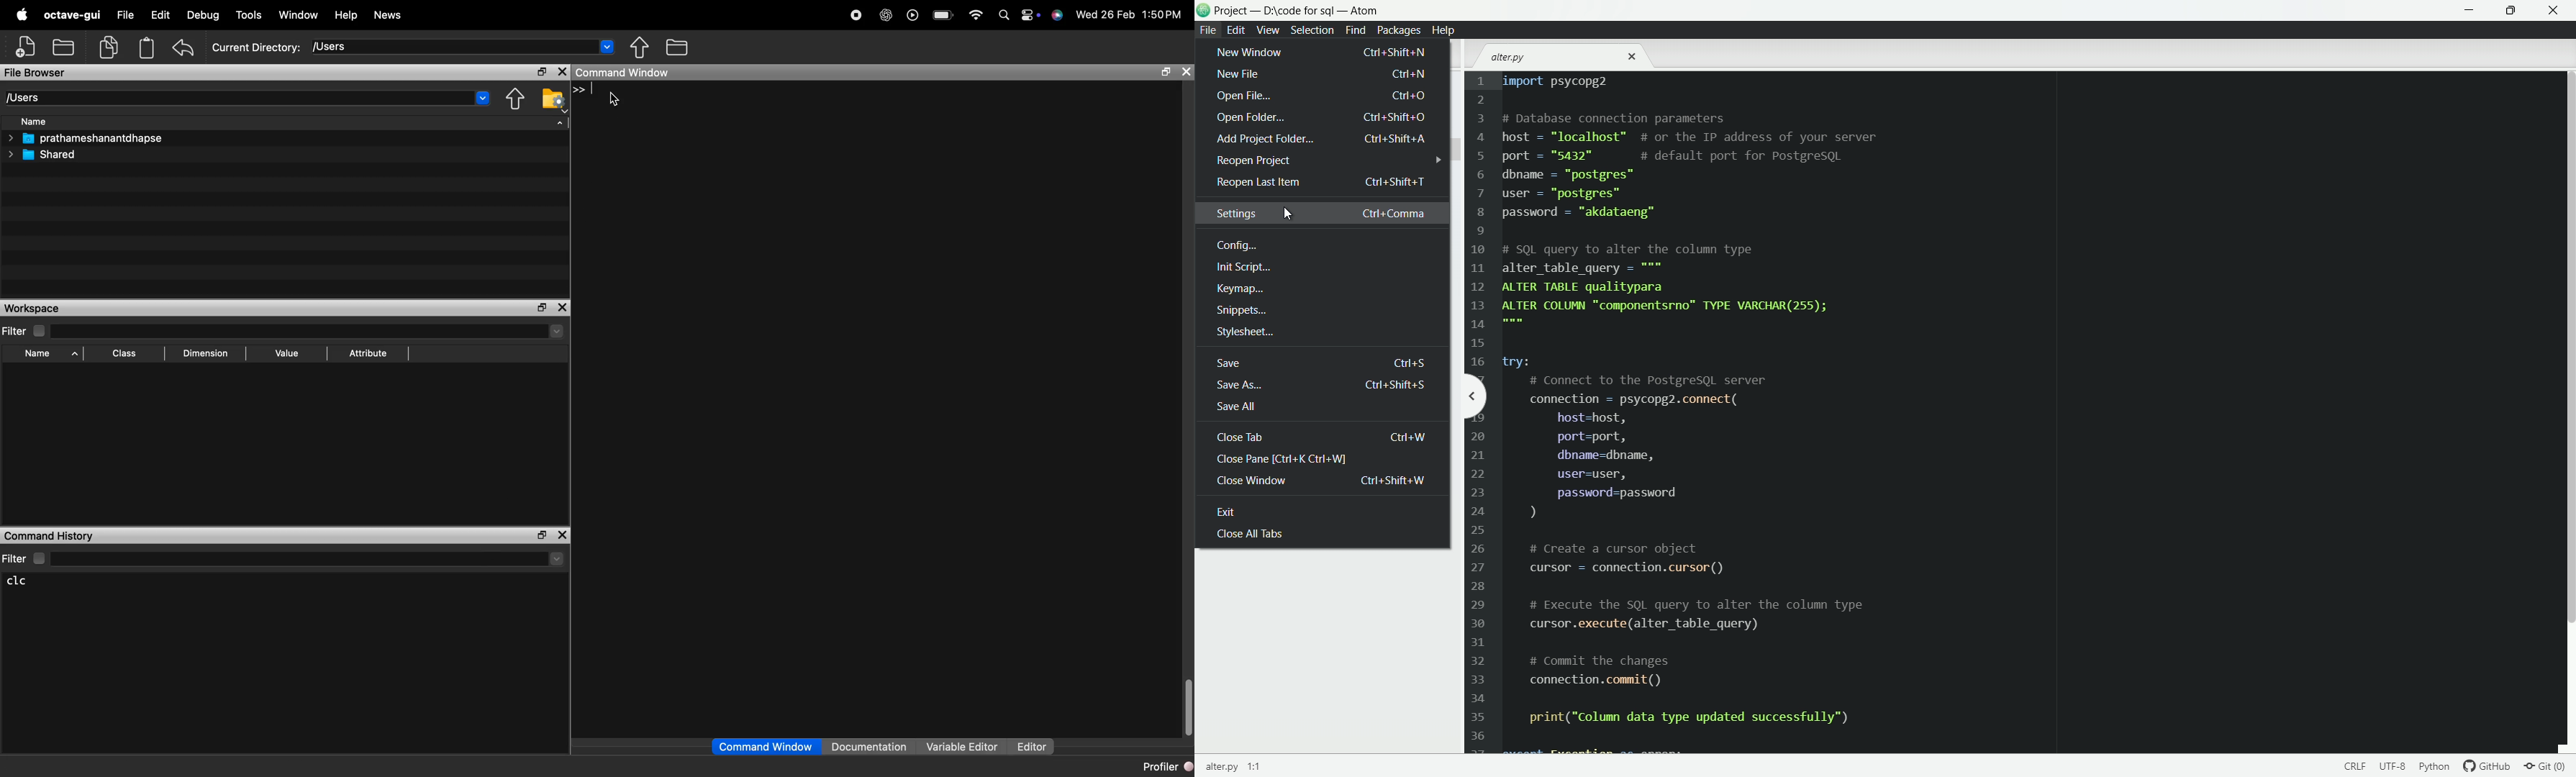  I want to click on tap text, so click(594, 90).